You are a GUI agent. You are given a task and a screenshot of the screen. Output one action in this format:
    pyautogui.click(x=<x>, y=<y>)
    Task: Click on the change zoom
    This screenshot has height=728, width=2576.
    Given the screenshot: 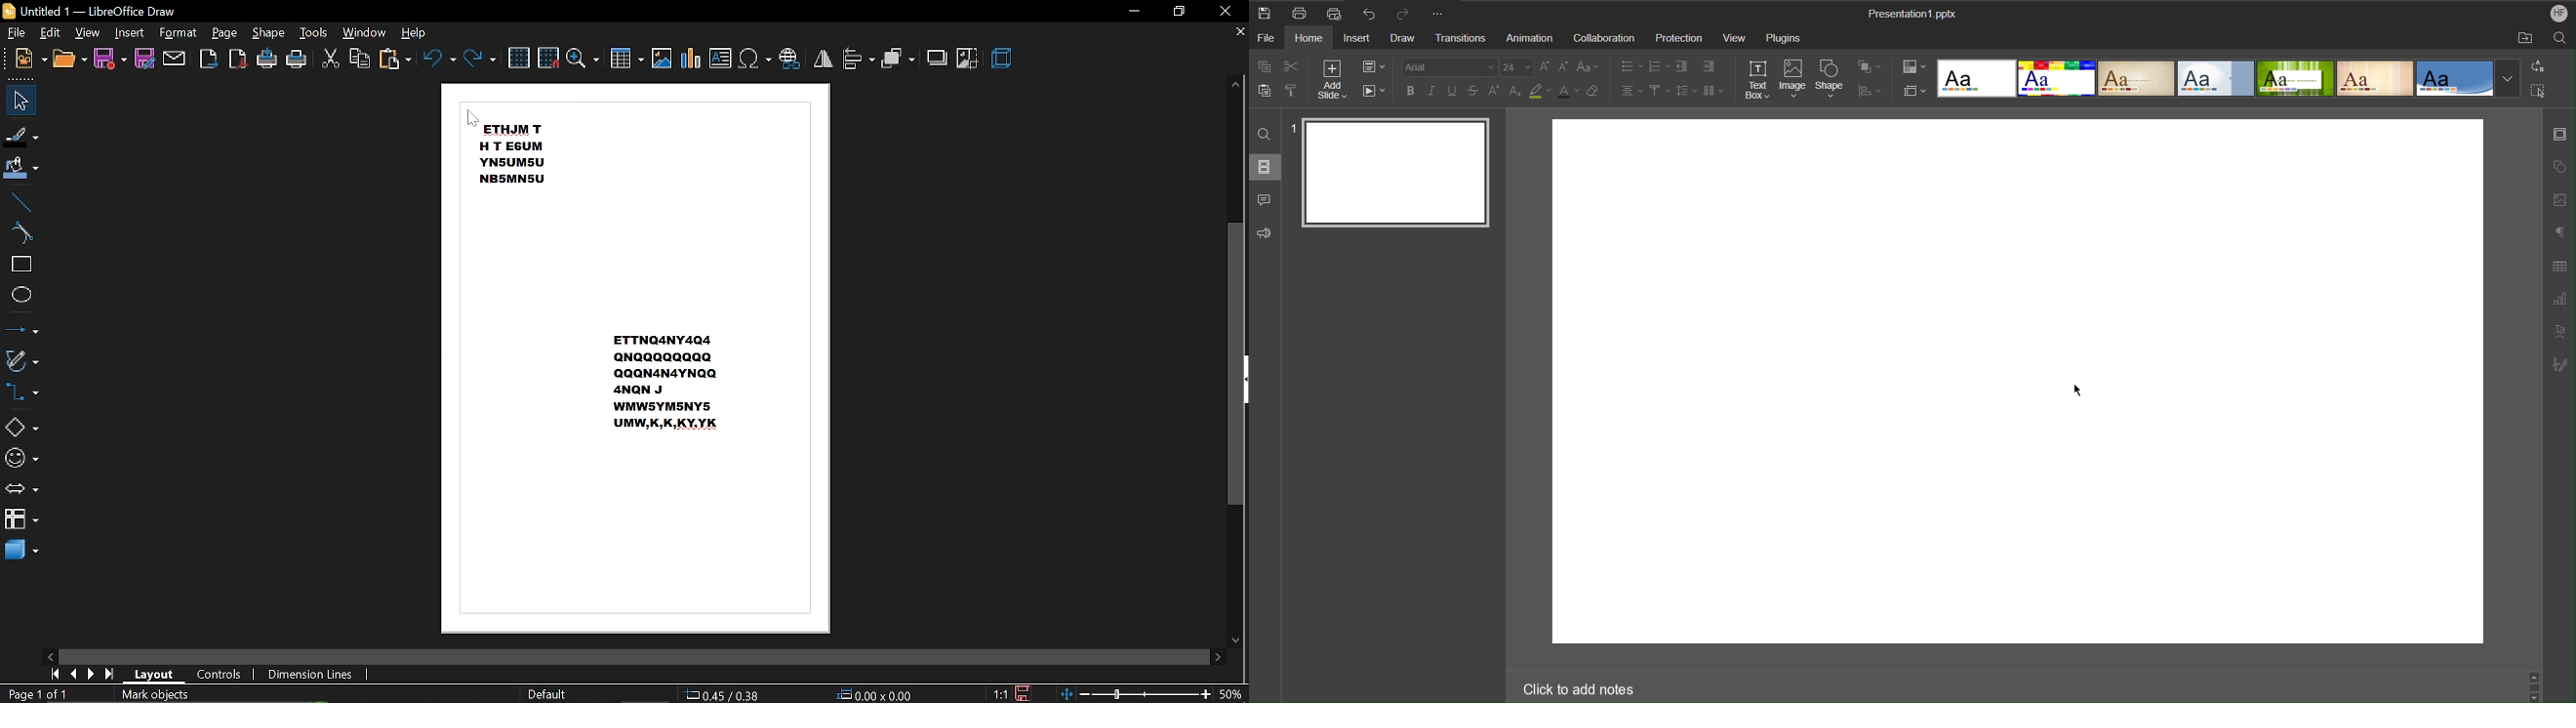 What is the action you would take?
    pyautogui.click(x=1136, y=695)
    